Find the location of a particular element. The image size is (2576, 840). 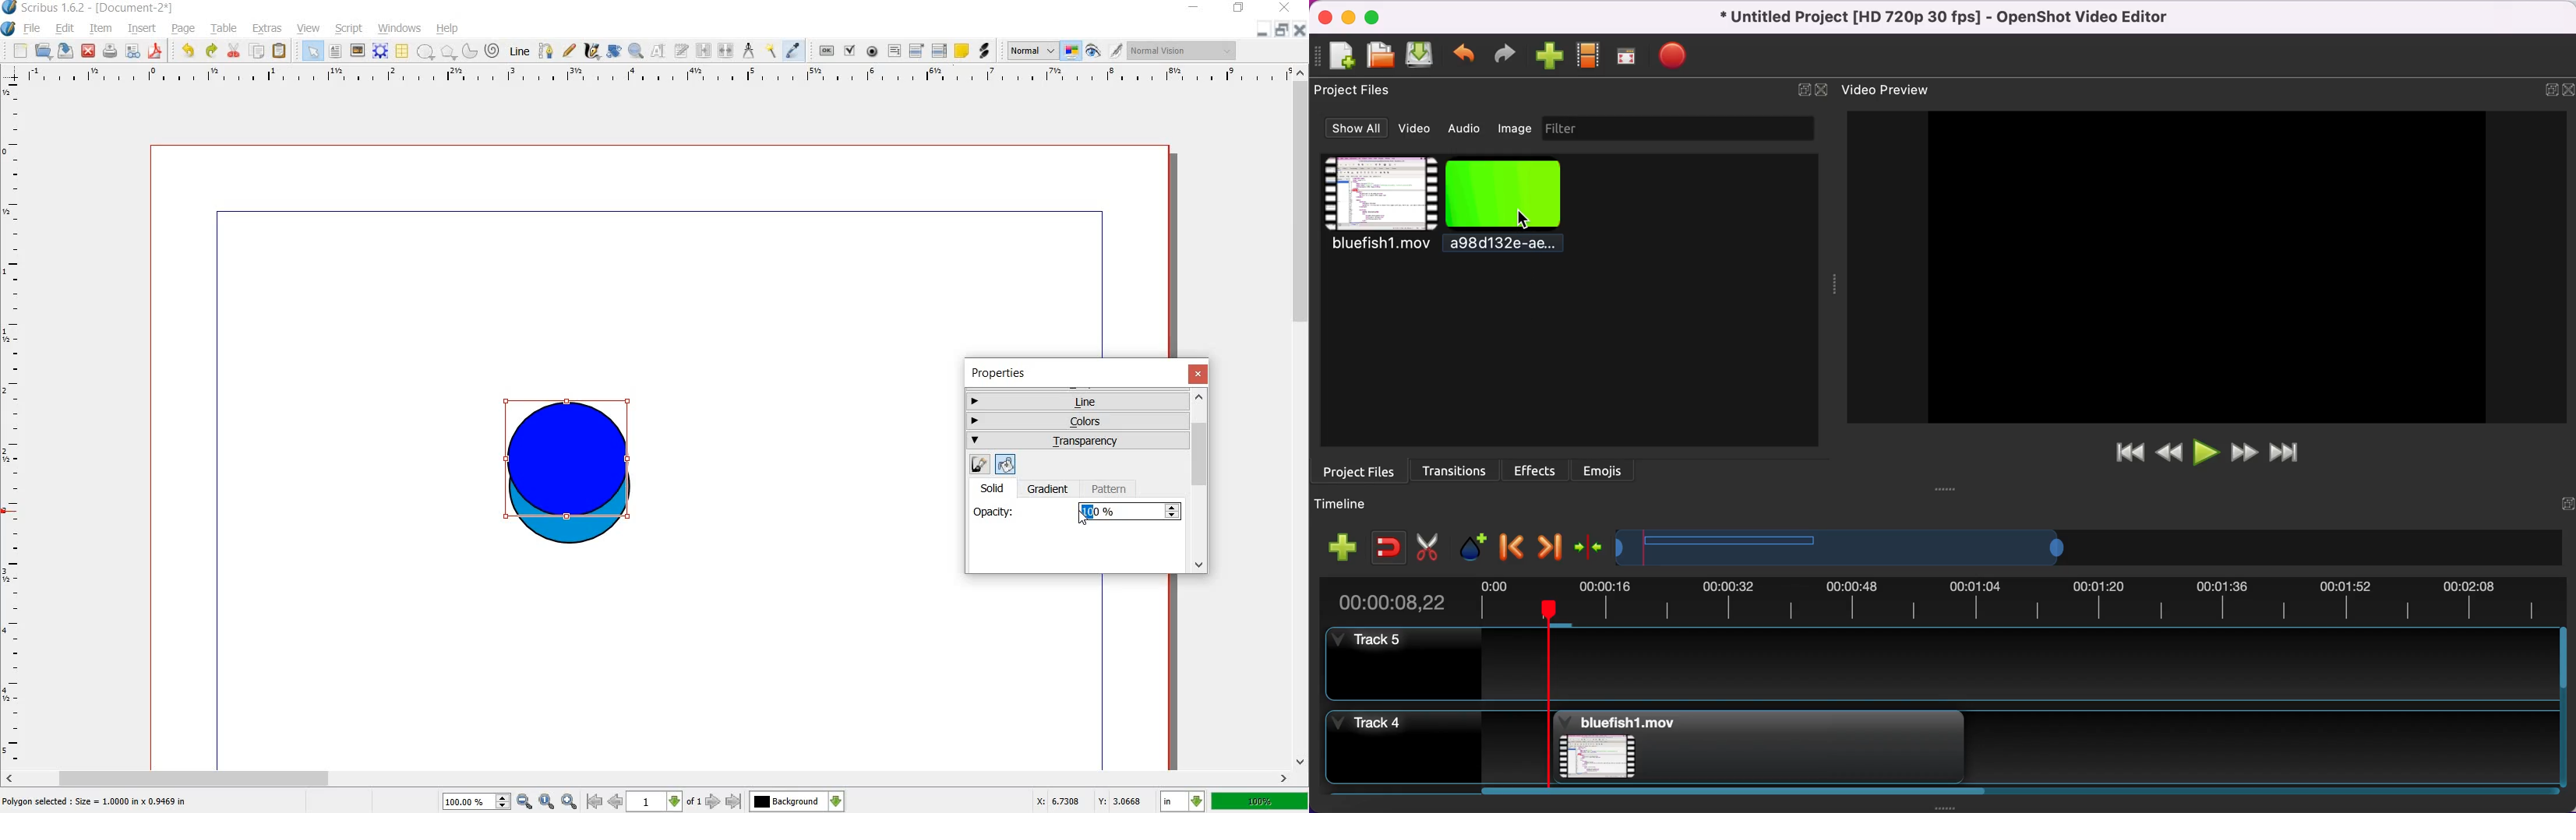

pattern is located at coordinates (1112, 489).